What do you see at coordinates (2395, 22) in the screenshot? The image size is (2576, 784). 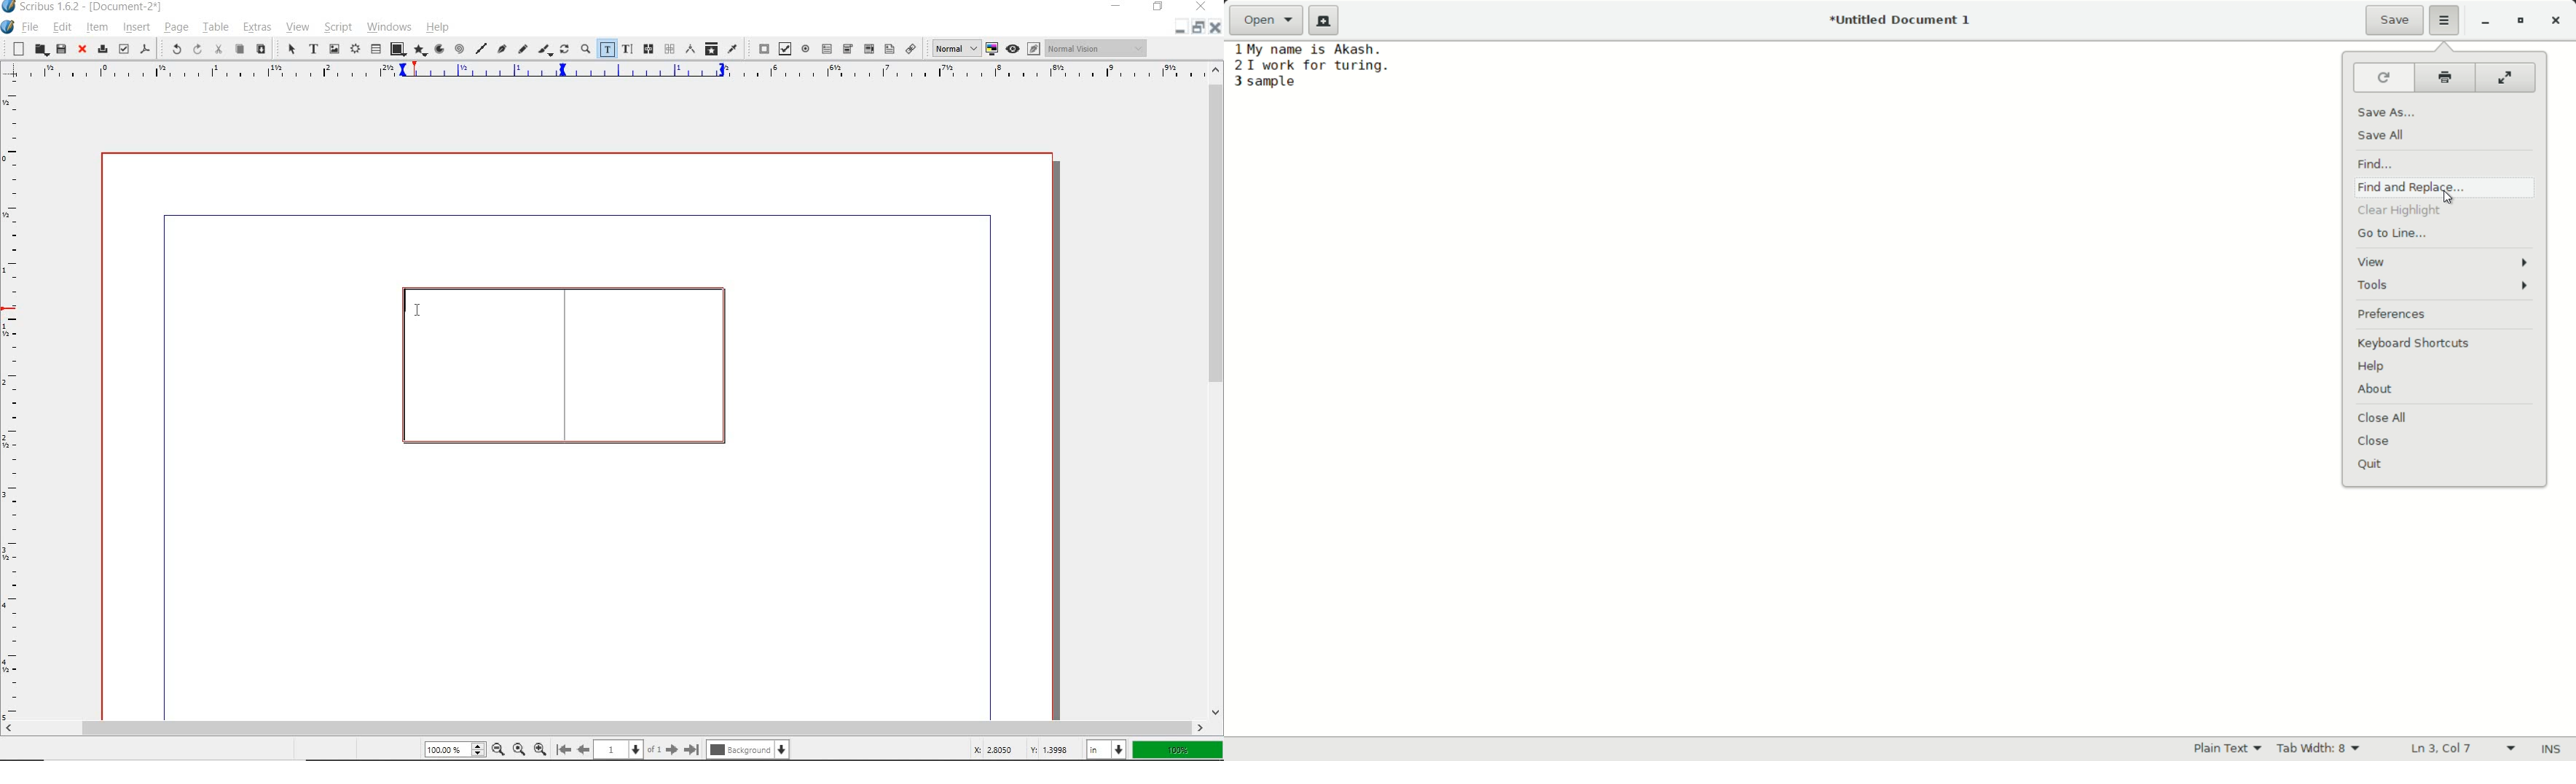 I see `save` at bounding box center [2395, 22].